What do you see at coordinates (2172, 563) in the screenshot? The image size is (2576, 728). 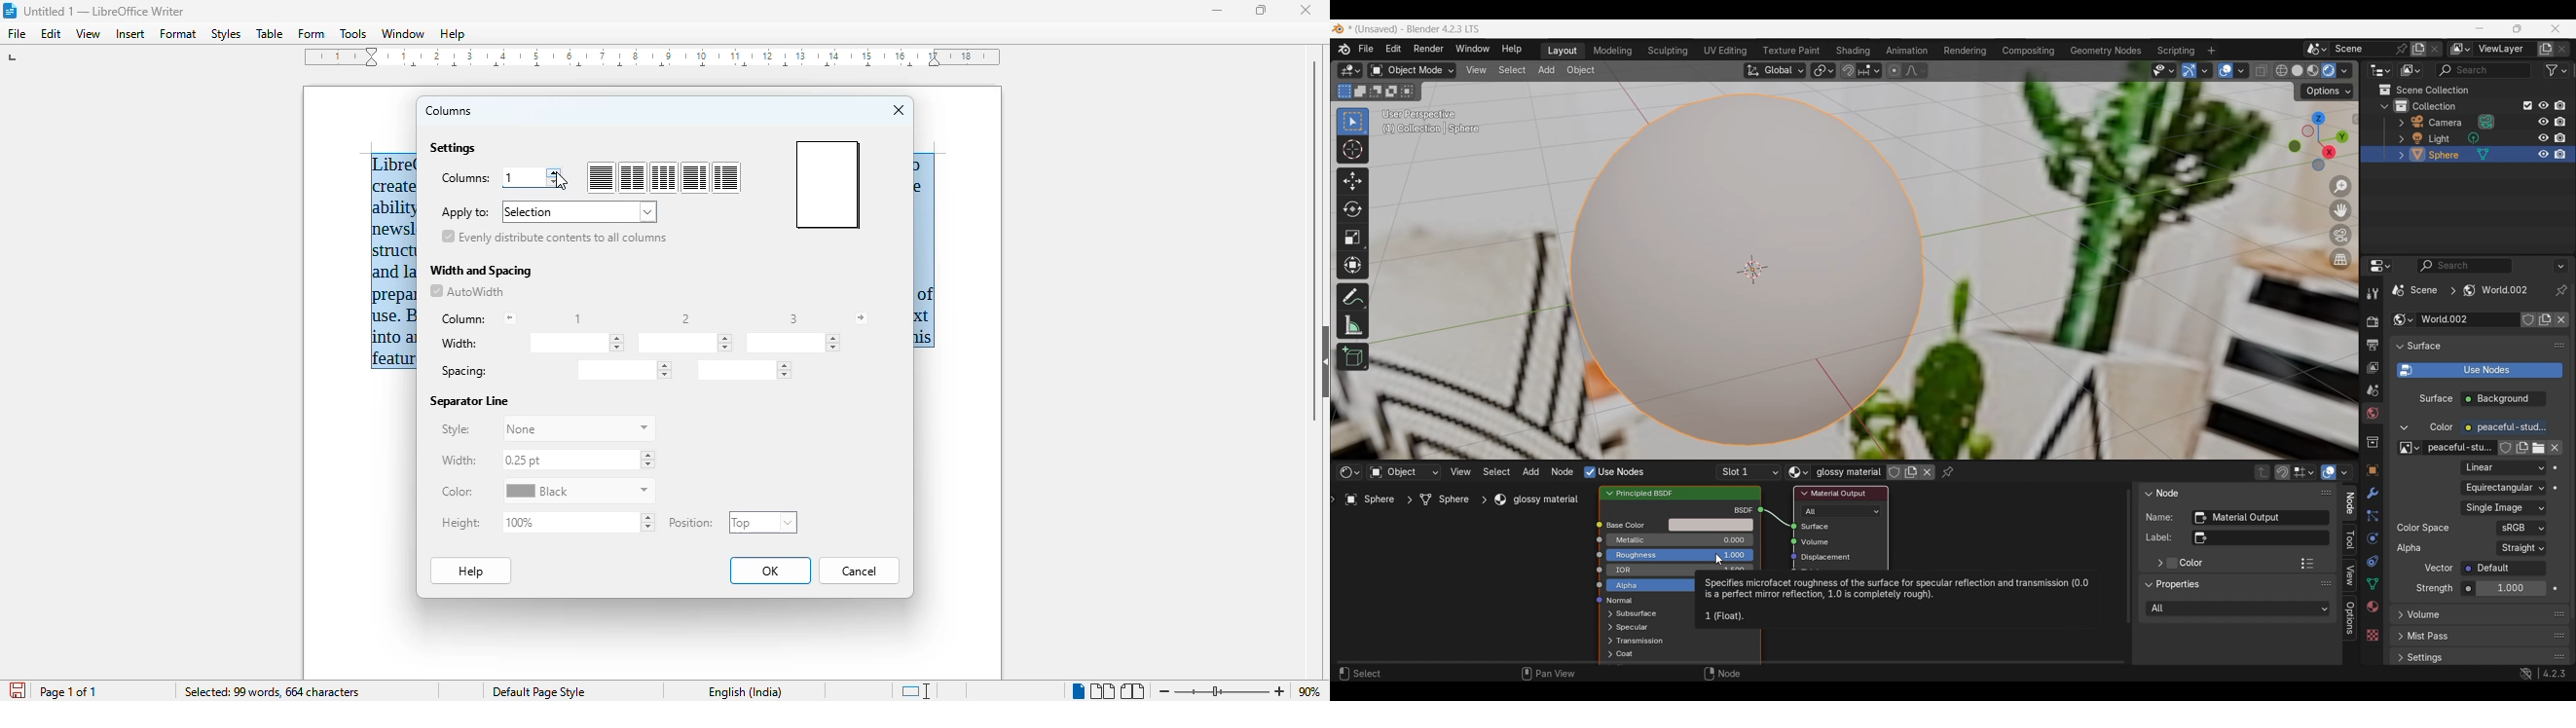 I see `Add color to material output panel` at bounding box center [2172, 563].